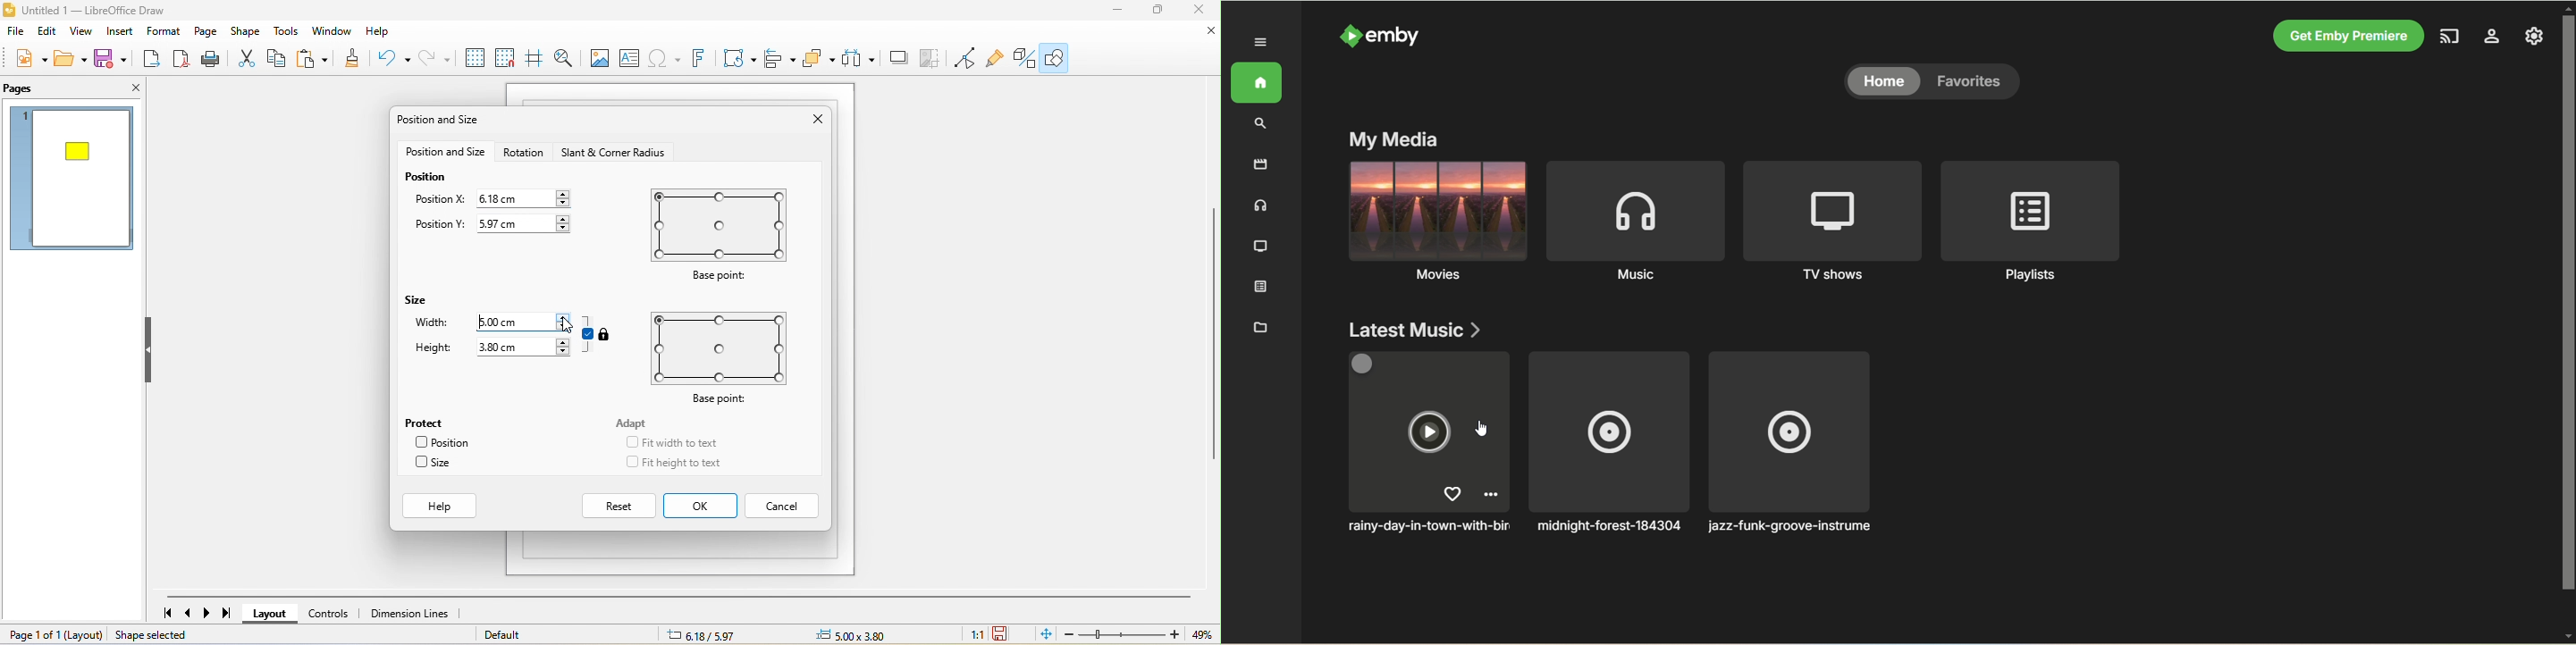 This screenshot has width=2576, height=672. I want to click on helpline while moving, so click(536, 58).